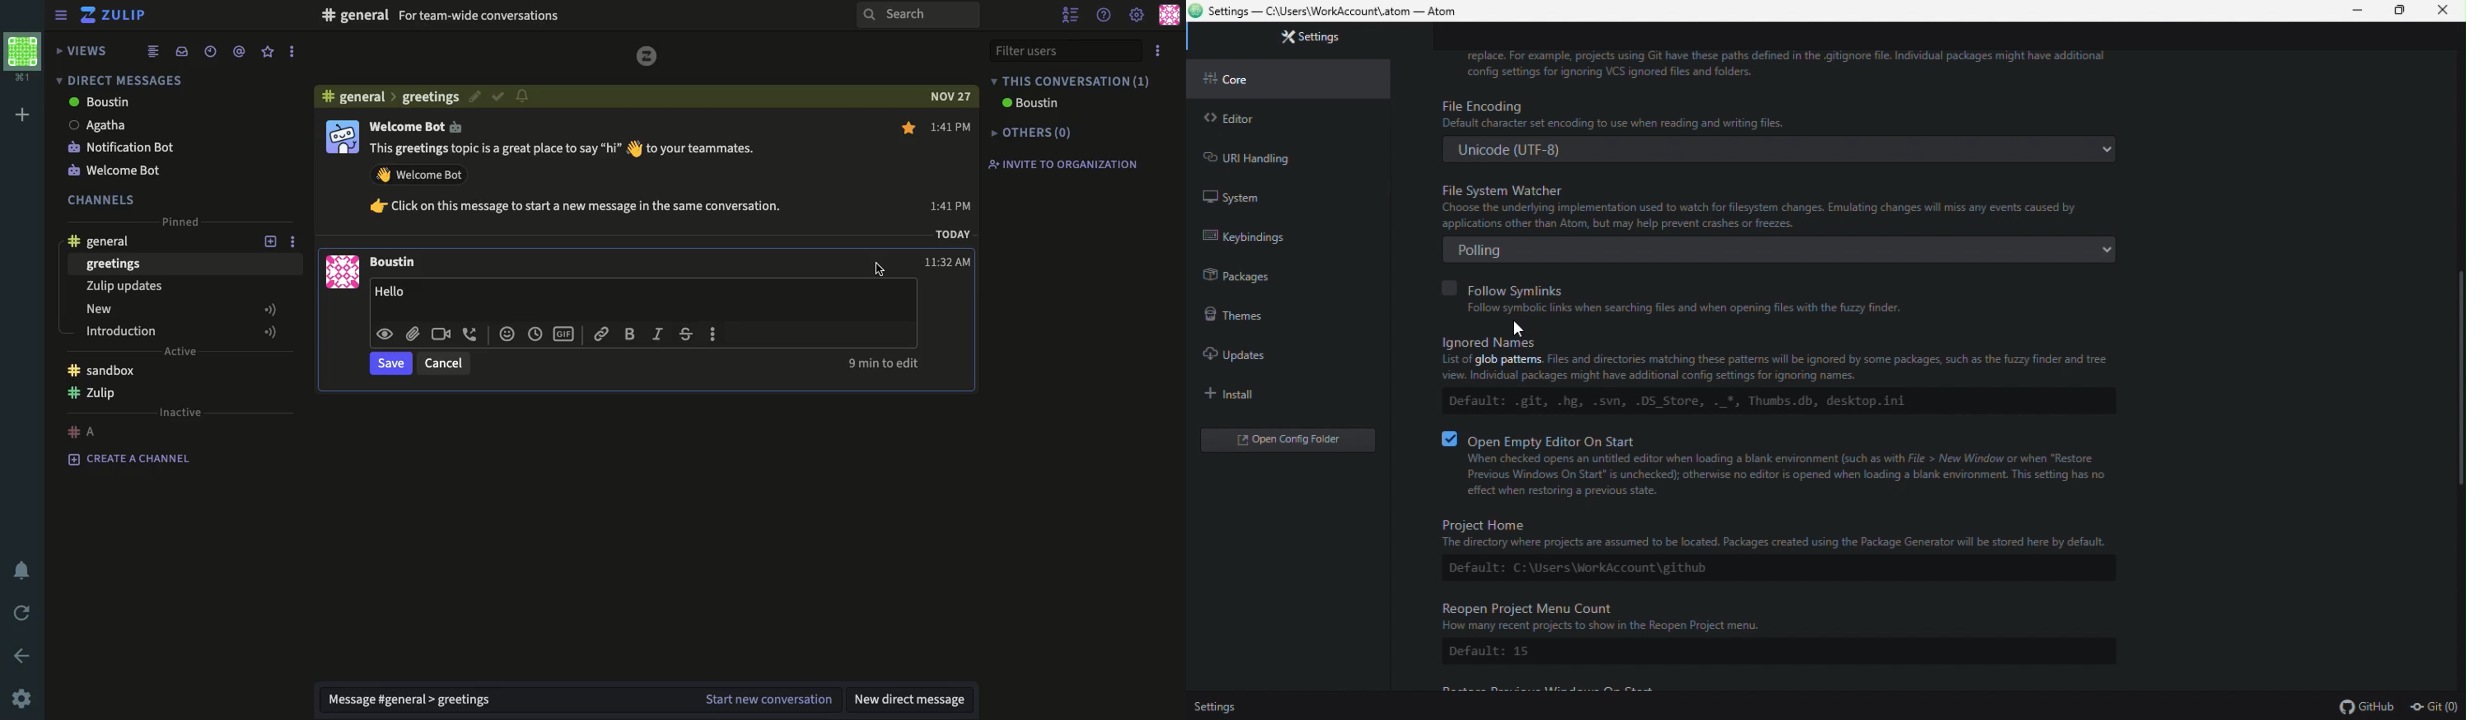 The width and height of the screenshot is (2492, 728). I want to click on time, so click(535, 333).